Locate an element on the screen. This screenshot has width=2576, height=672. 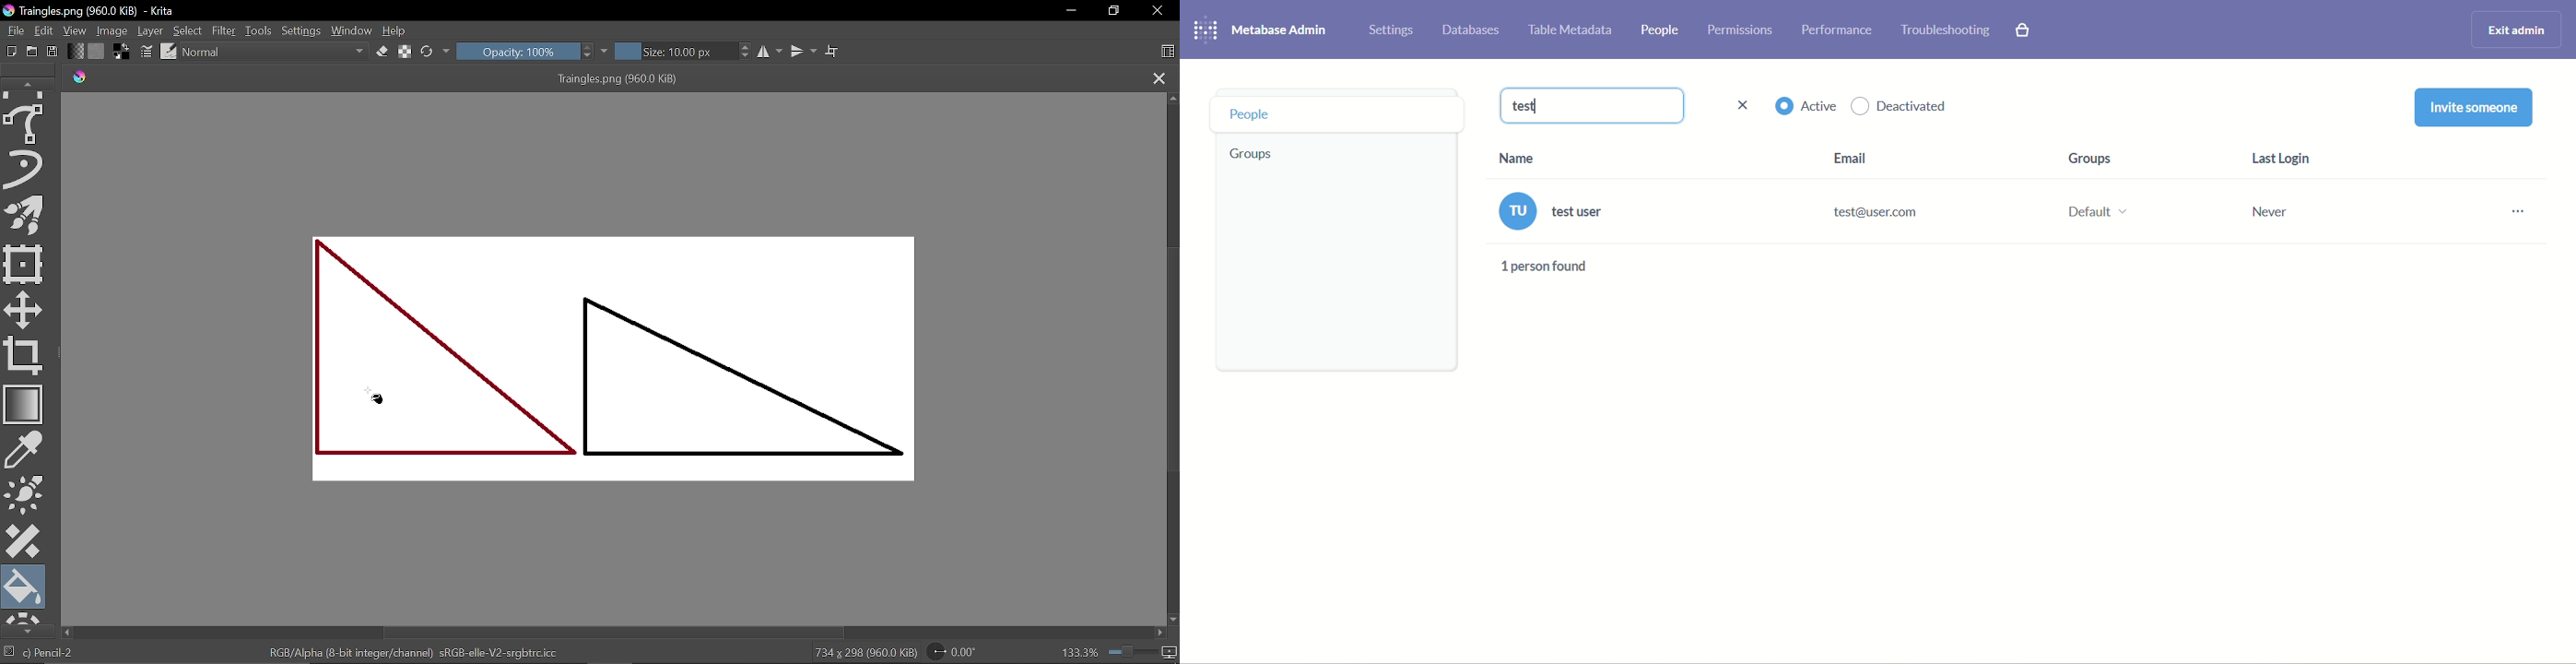
Horizontal mirror tool is located at coordinates (771, 53).